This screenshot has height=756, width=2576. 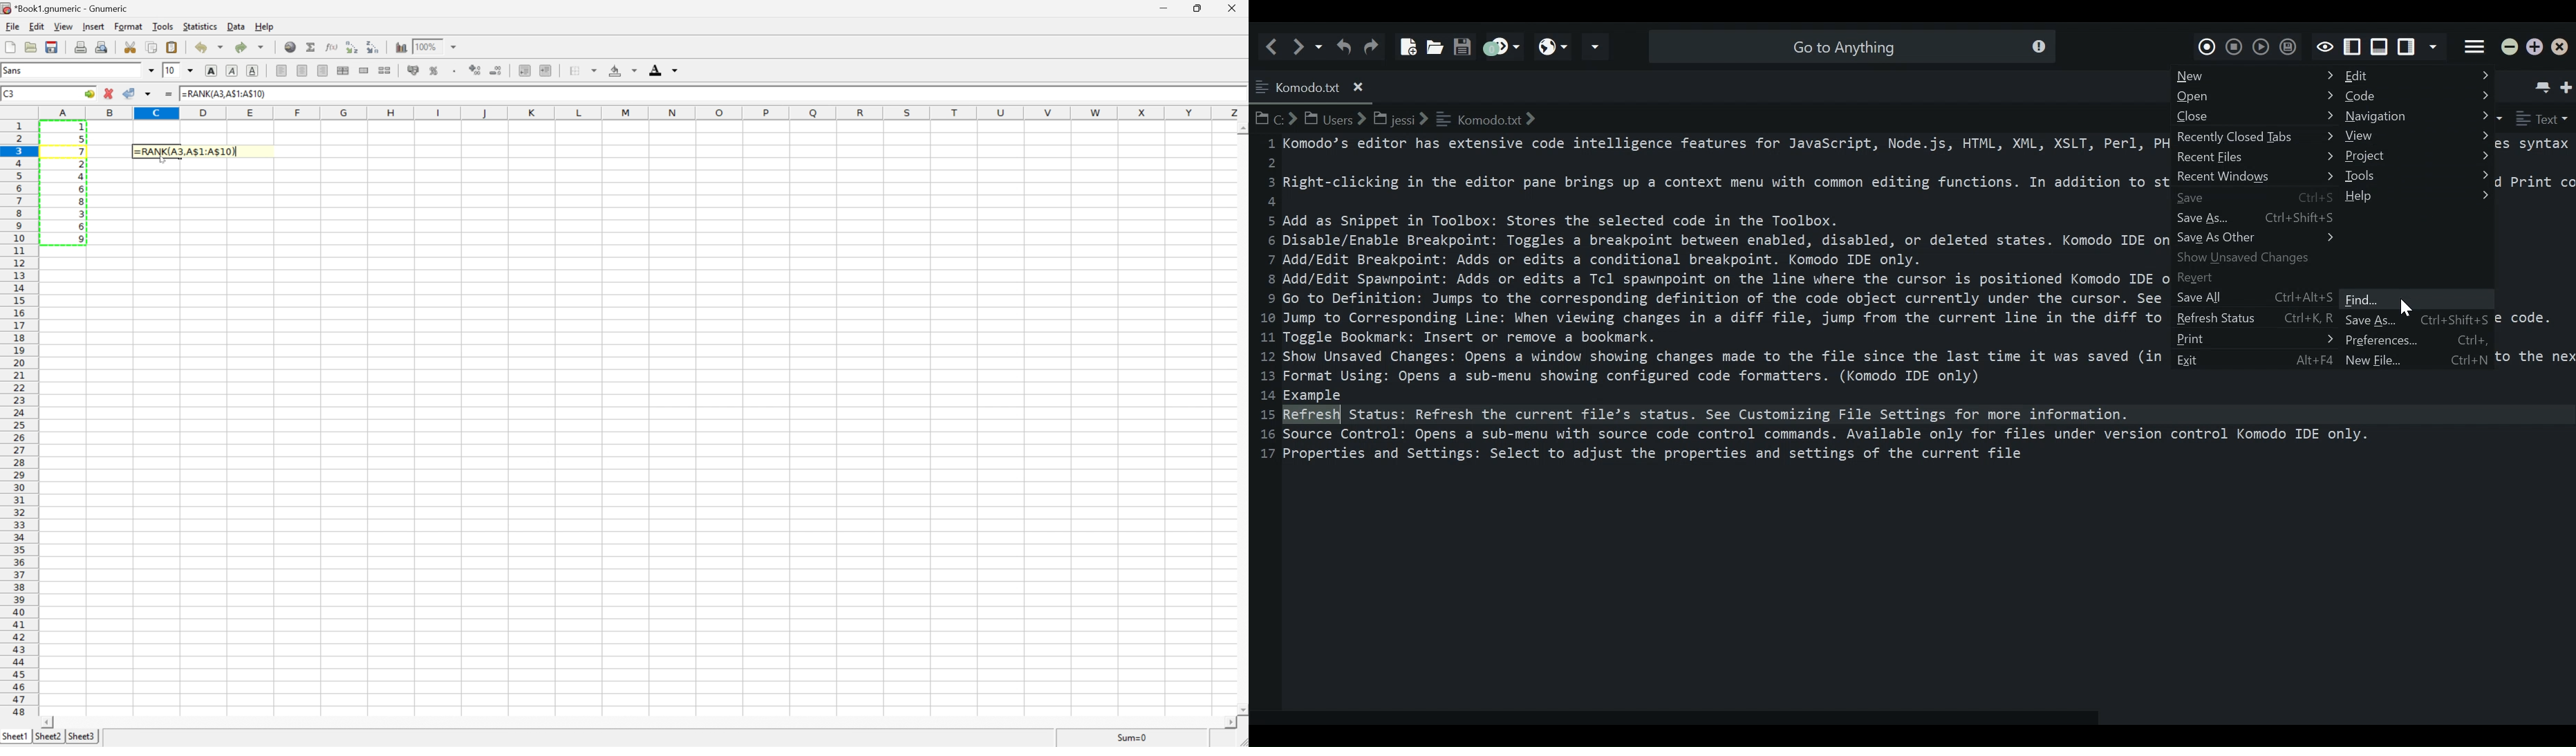 I want to click on help, so click(x=265, y=27).